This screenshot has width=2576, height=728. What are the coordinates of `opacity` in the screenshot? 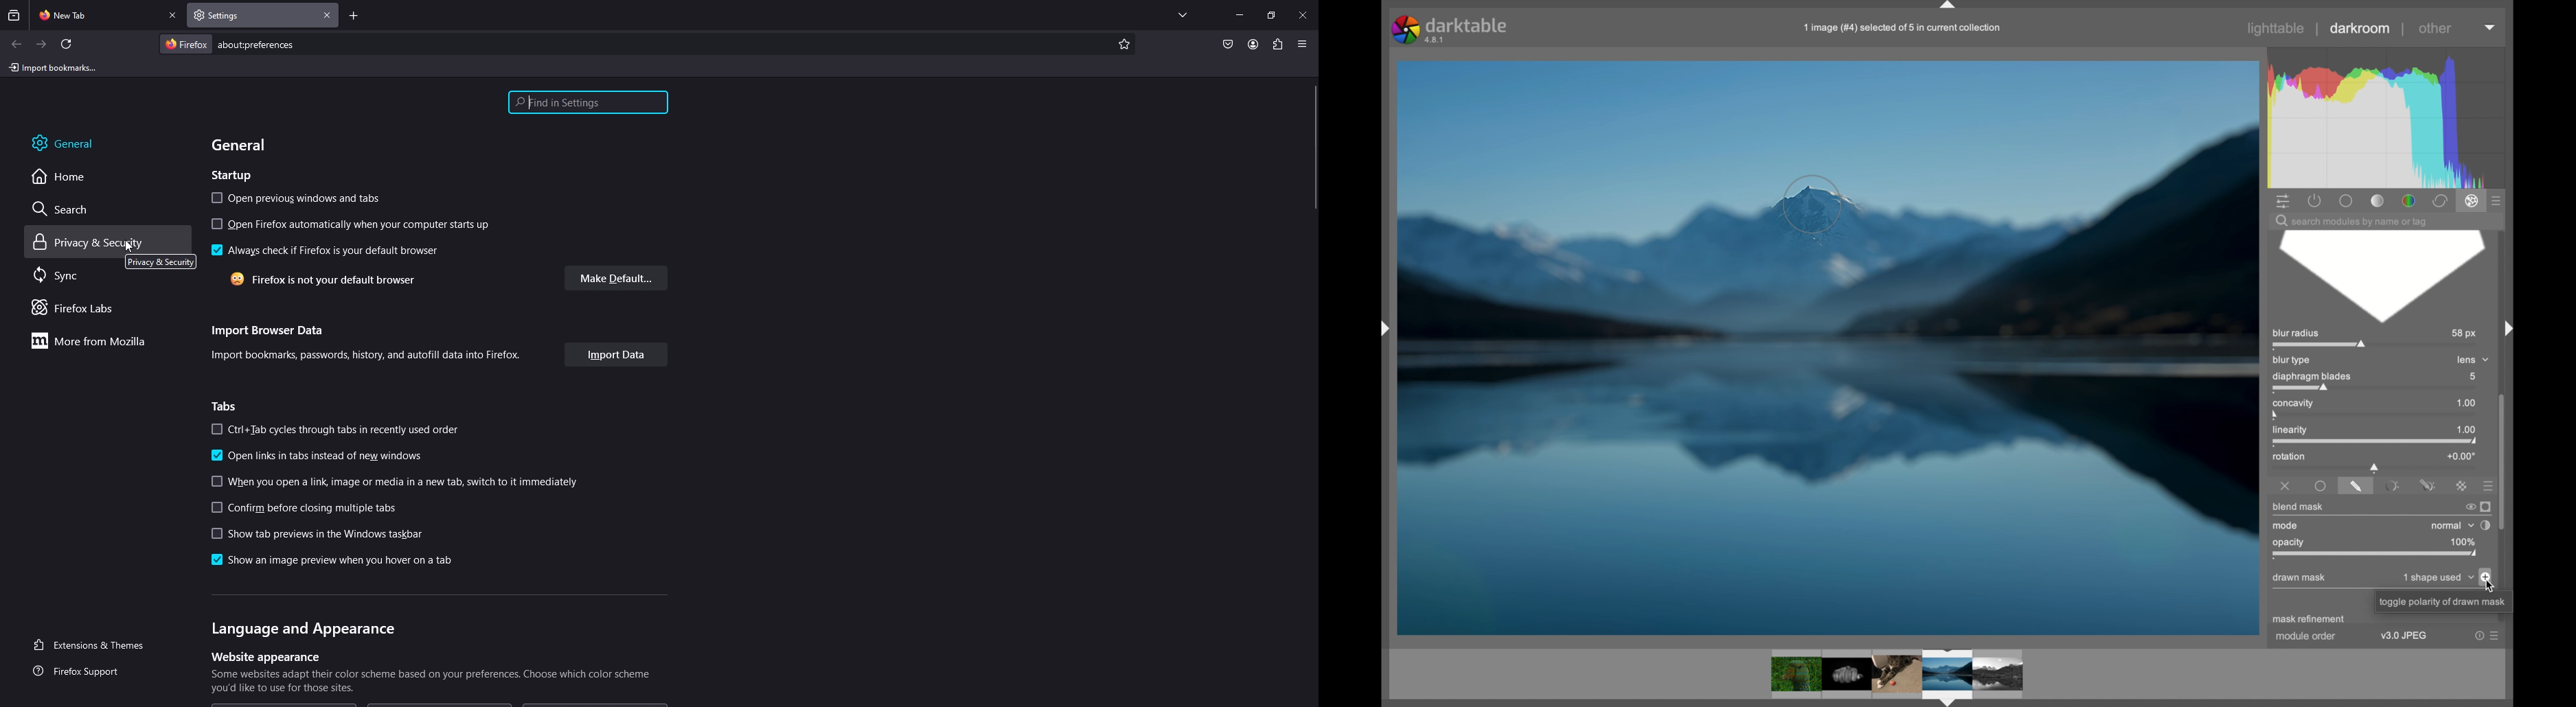 It's located at (2374, 555).